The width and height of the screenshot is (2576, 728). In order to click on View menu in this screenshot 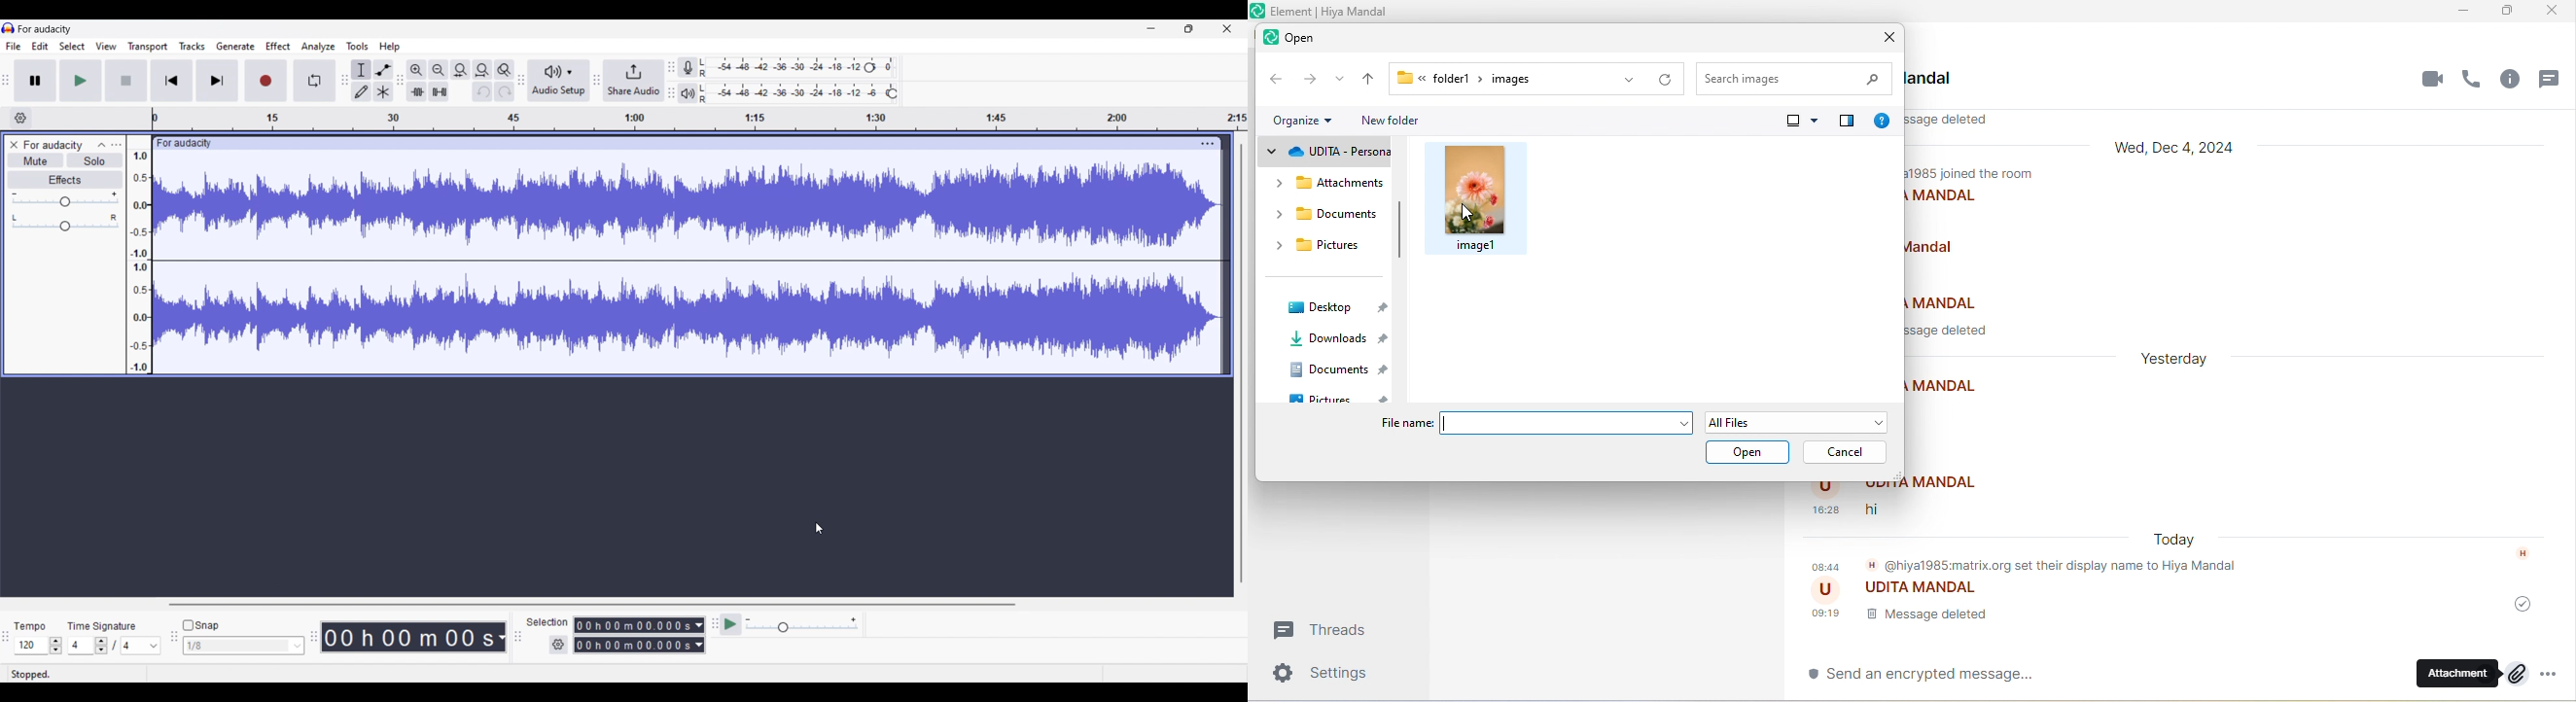, I will do `click(106, 46)`.